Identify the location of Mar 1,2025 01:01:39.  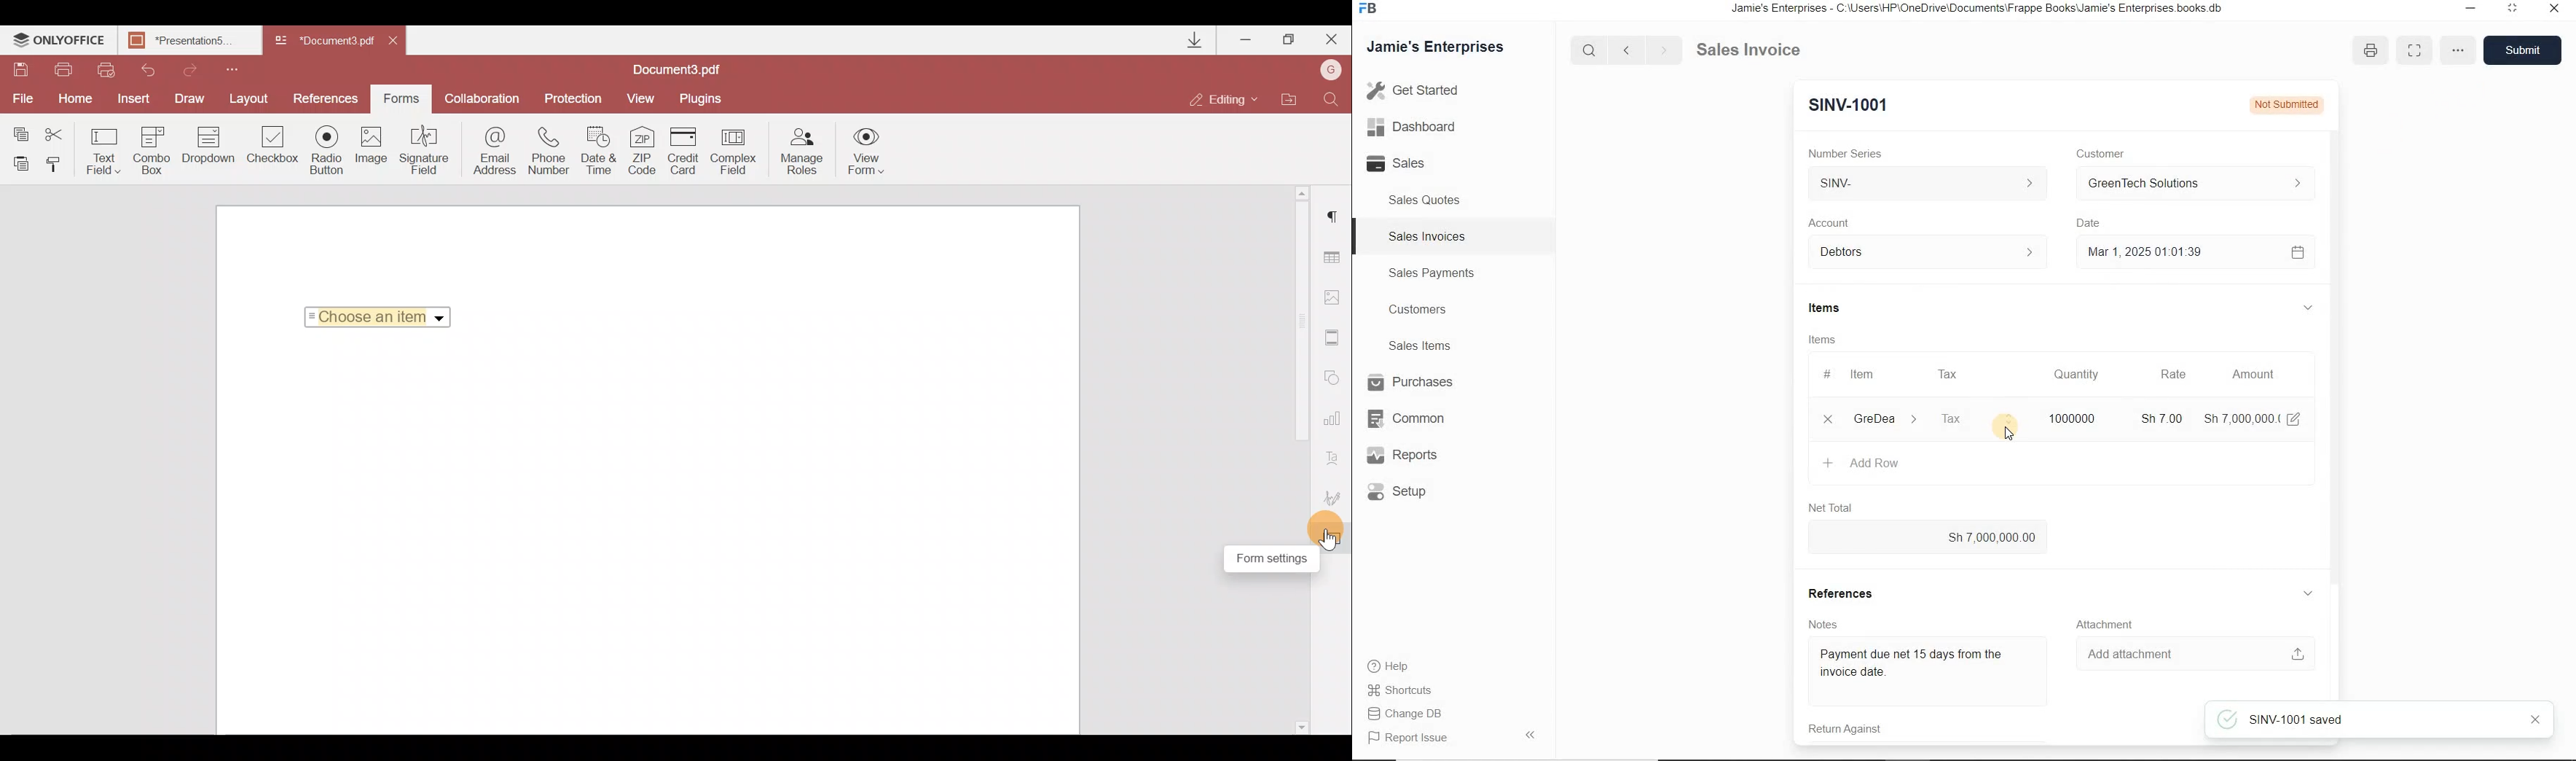
(2175, 252).